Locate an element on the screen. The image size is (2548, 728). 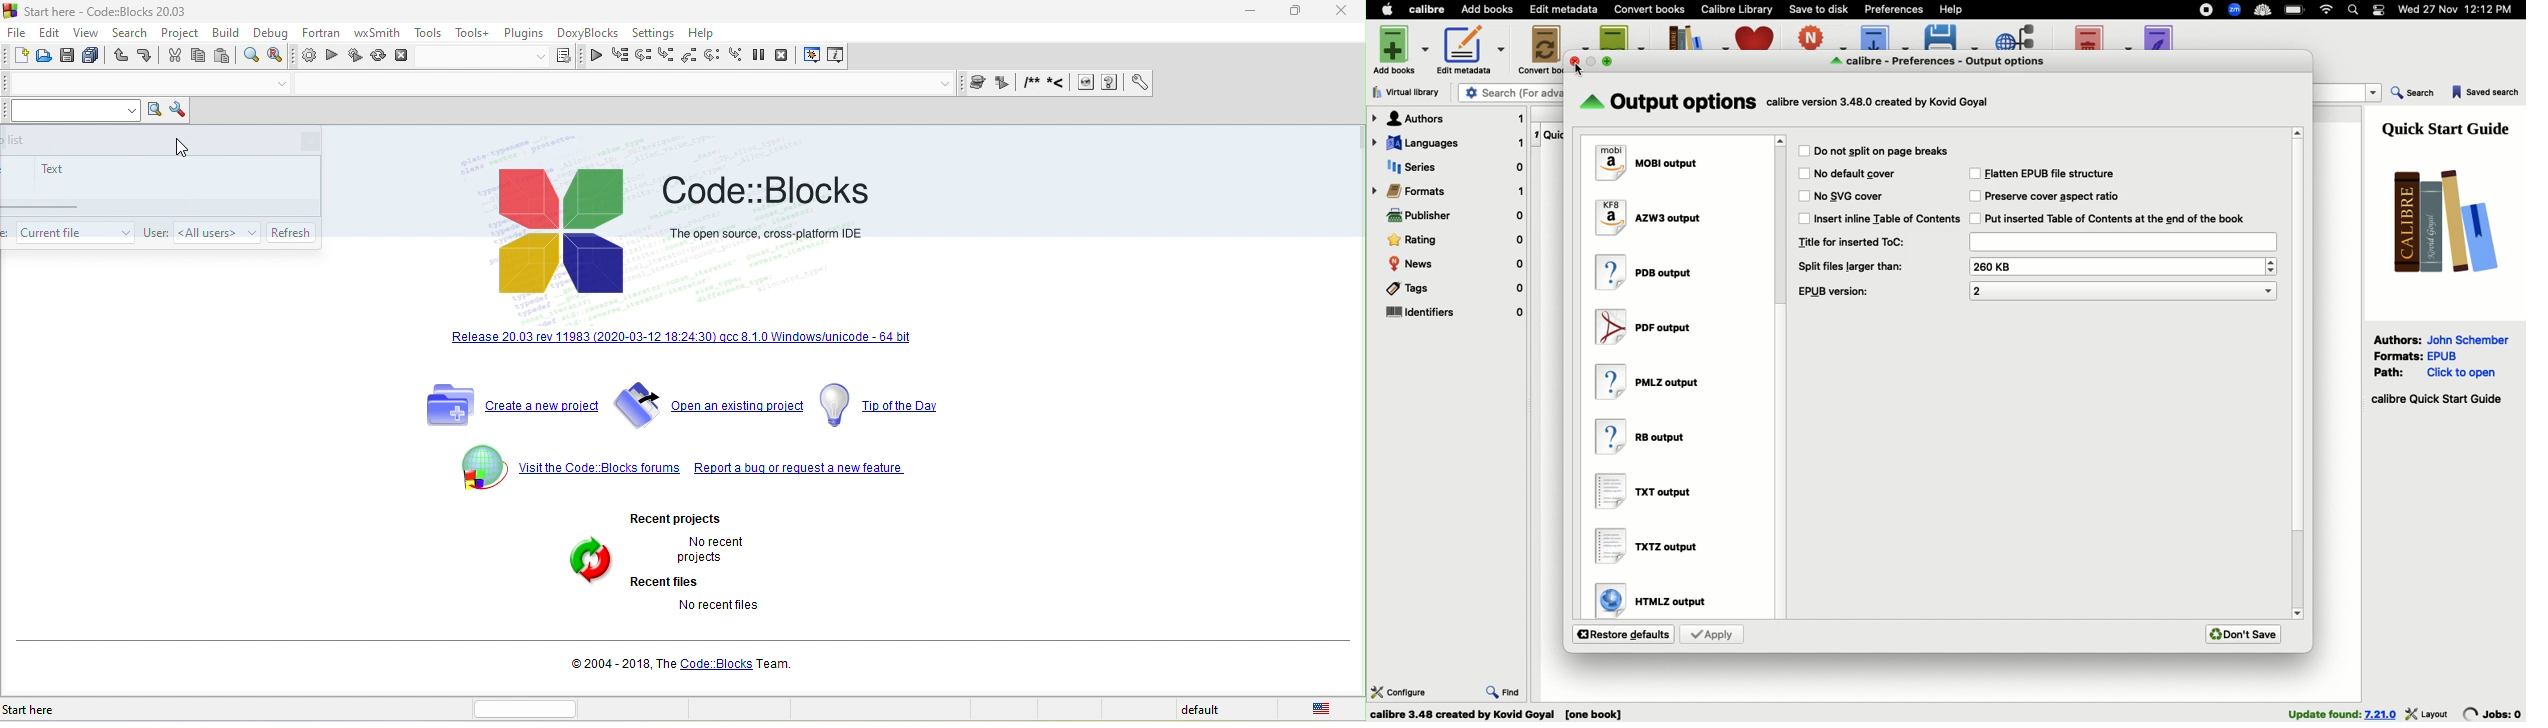
Checkbox is located at coordinates (1804, 151).